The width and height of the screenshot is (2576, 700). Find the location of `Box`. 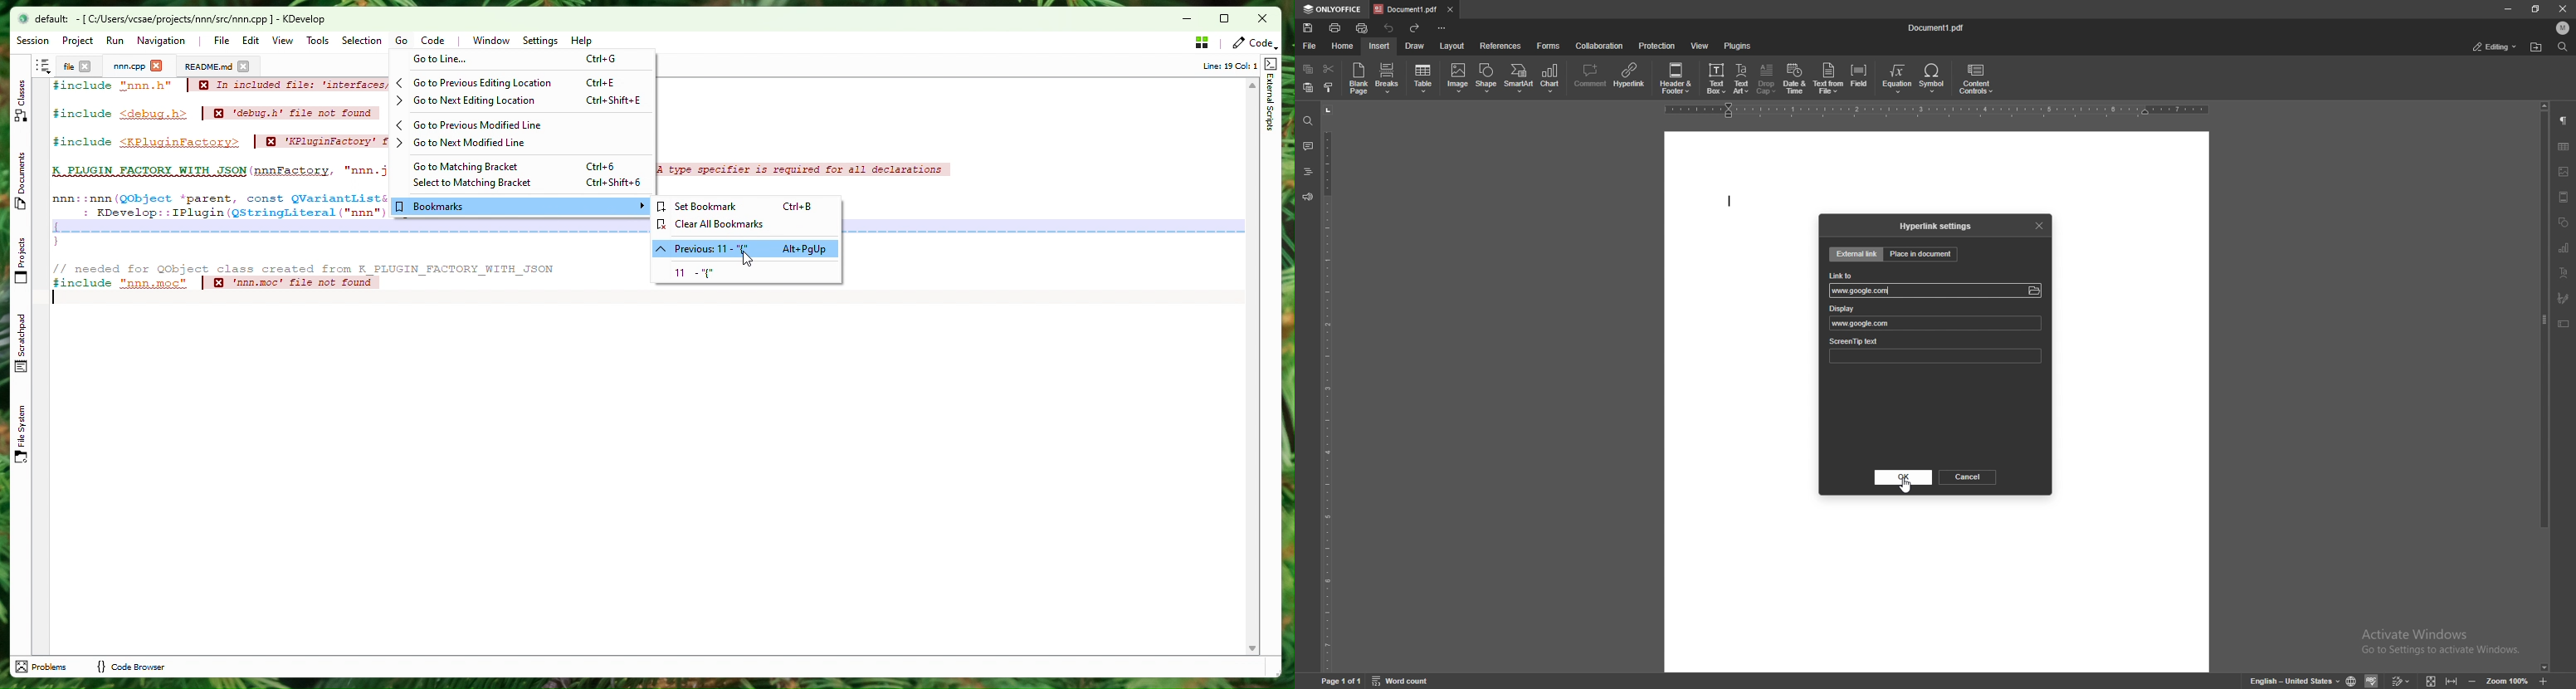

Box is located at coordinates (1230, 18).